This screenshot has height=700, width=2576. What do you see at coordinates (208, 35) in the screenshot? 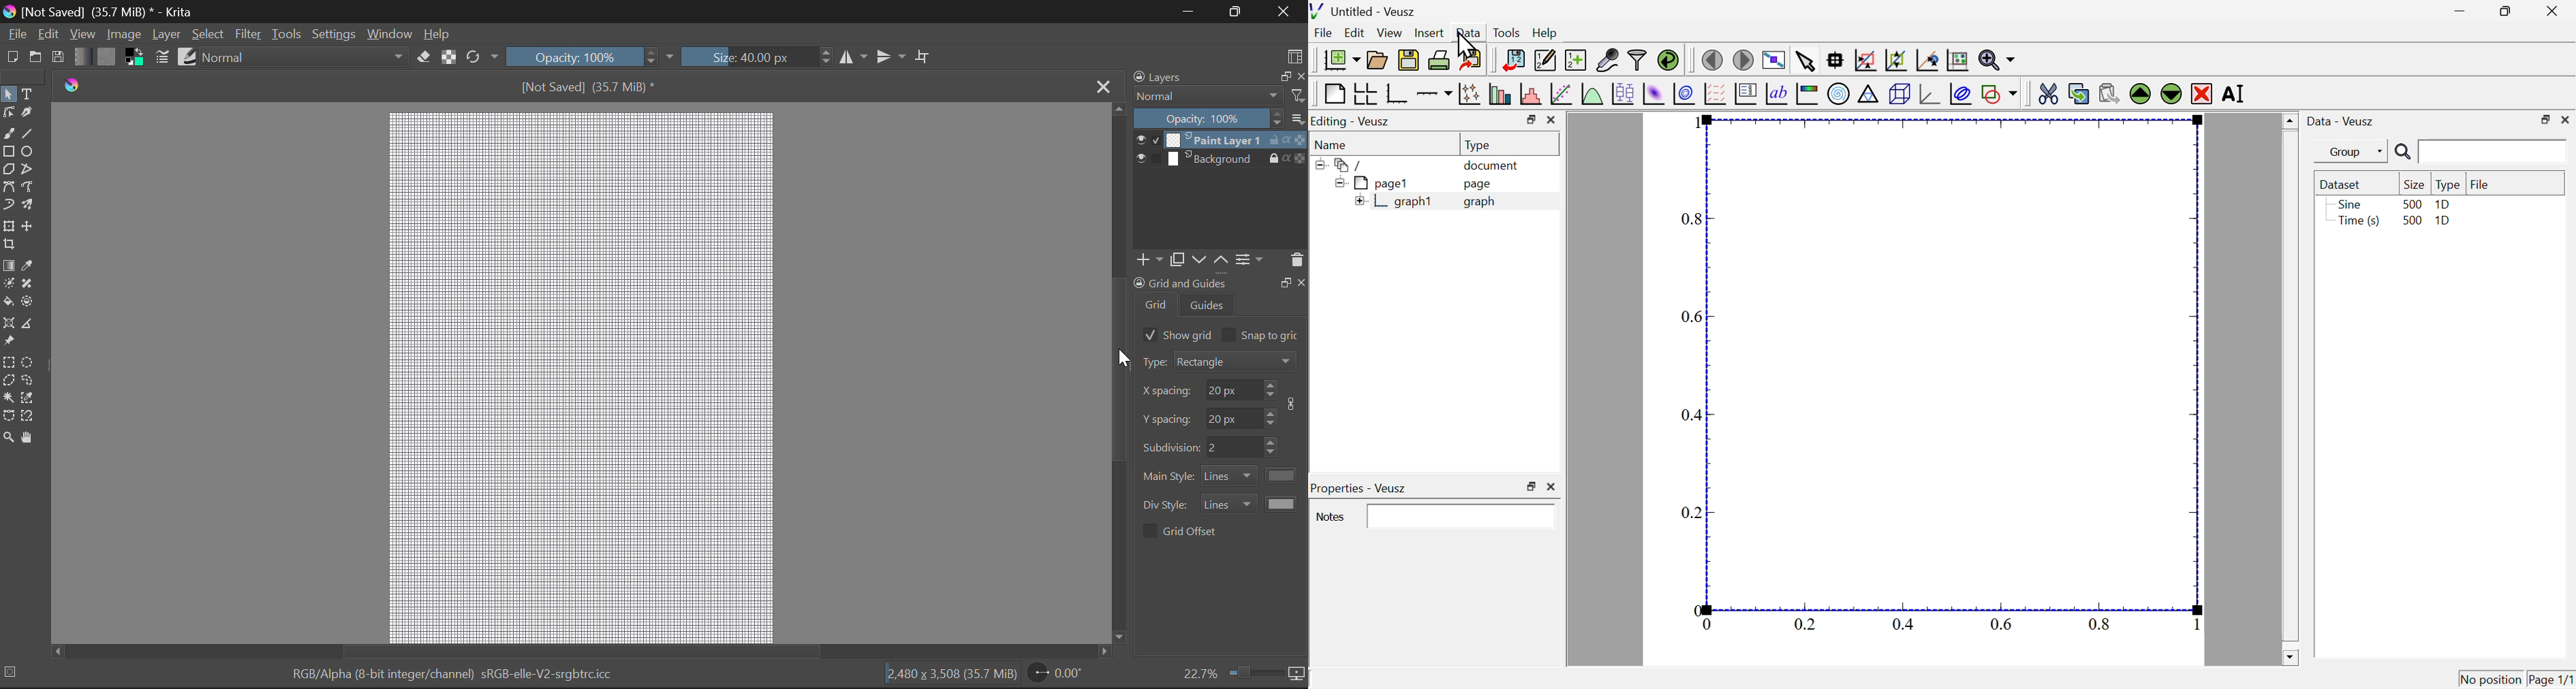
I see `Select` at bounding box center [208, 35].